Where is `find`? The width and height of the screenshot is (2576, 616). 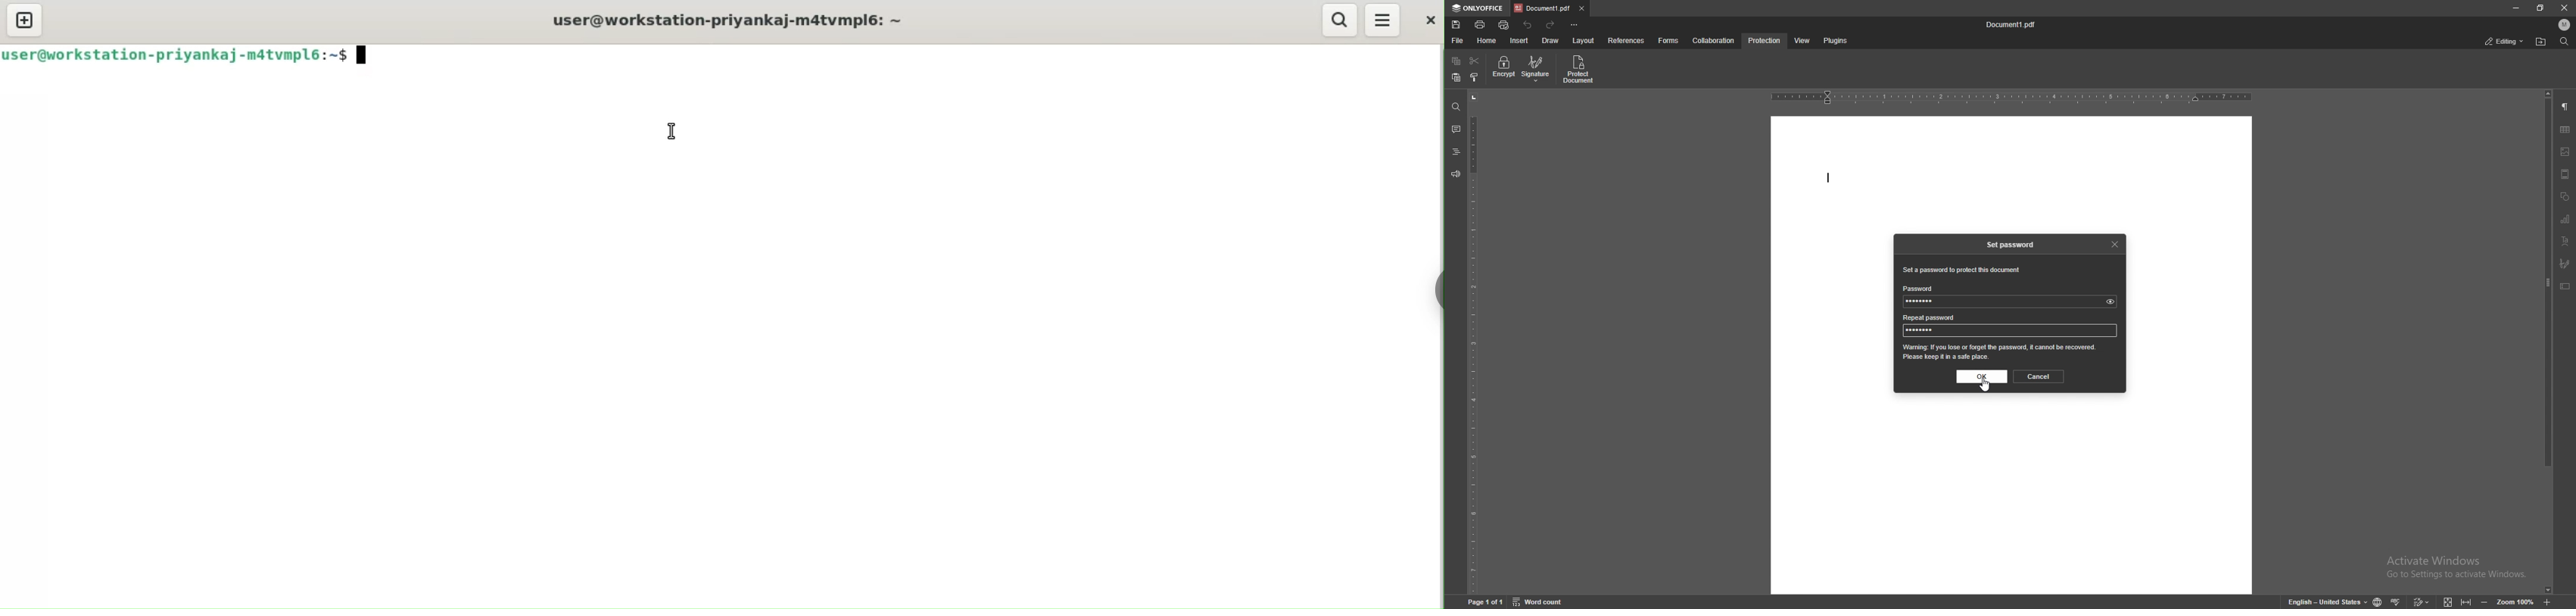
find is located at coordinates (2564, 41).